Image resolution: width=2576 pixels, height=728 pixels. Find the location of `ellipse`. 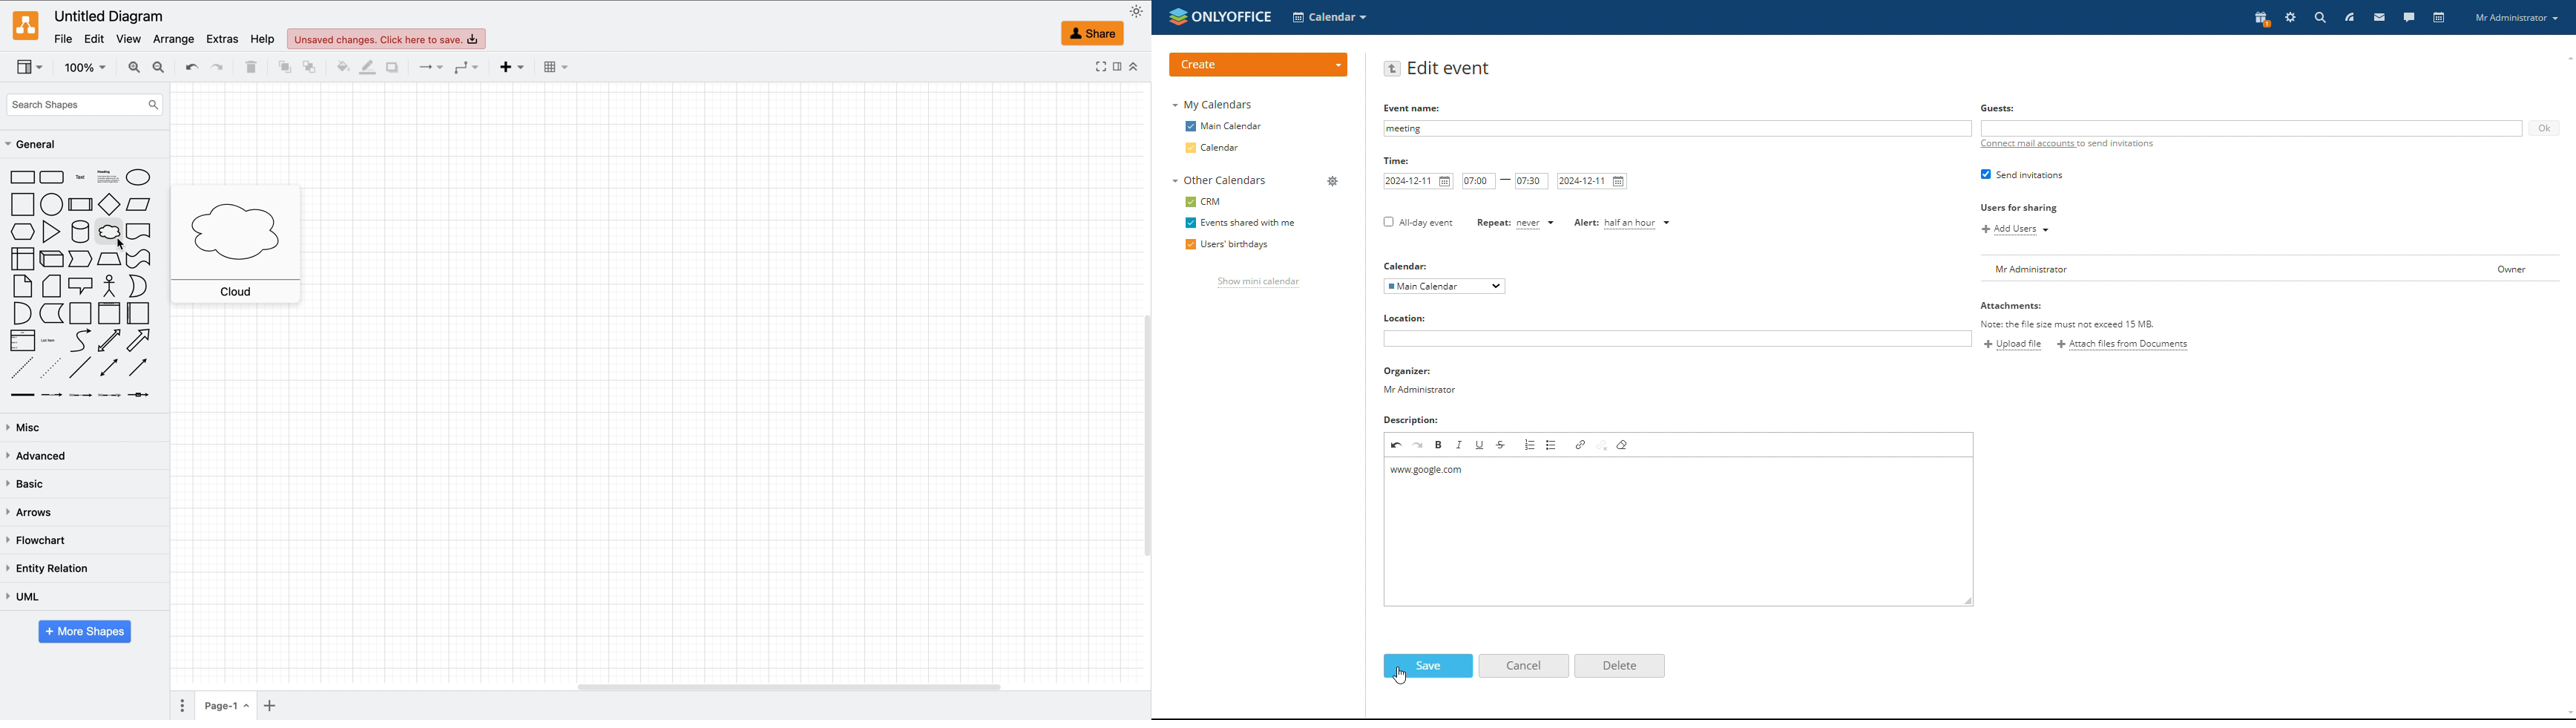

ellipse is located at coordinates (138, 178).